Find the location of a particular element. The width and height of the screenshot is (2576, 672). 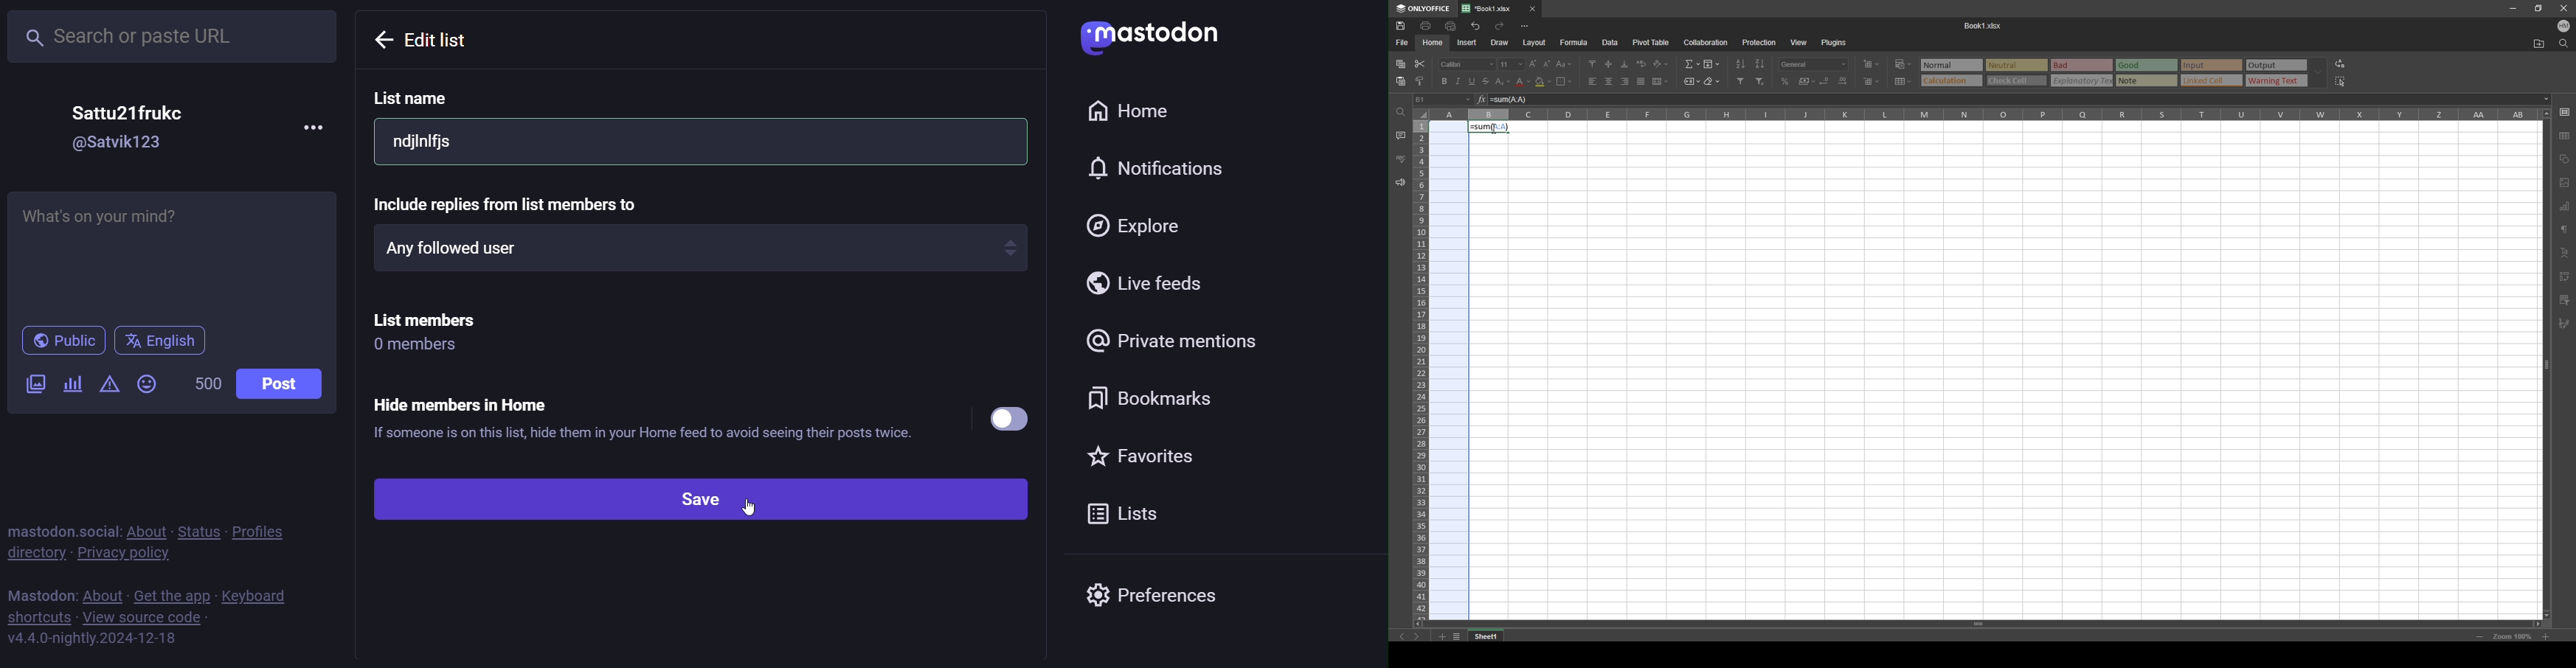

selected cell is located at coordinates (1443, 100).